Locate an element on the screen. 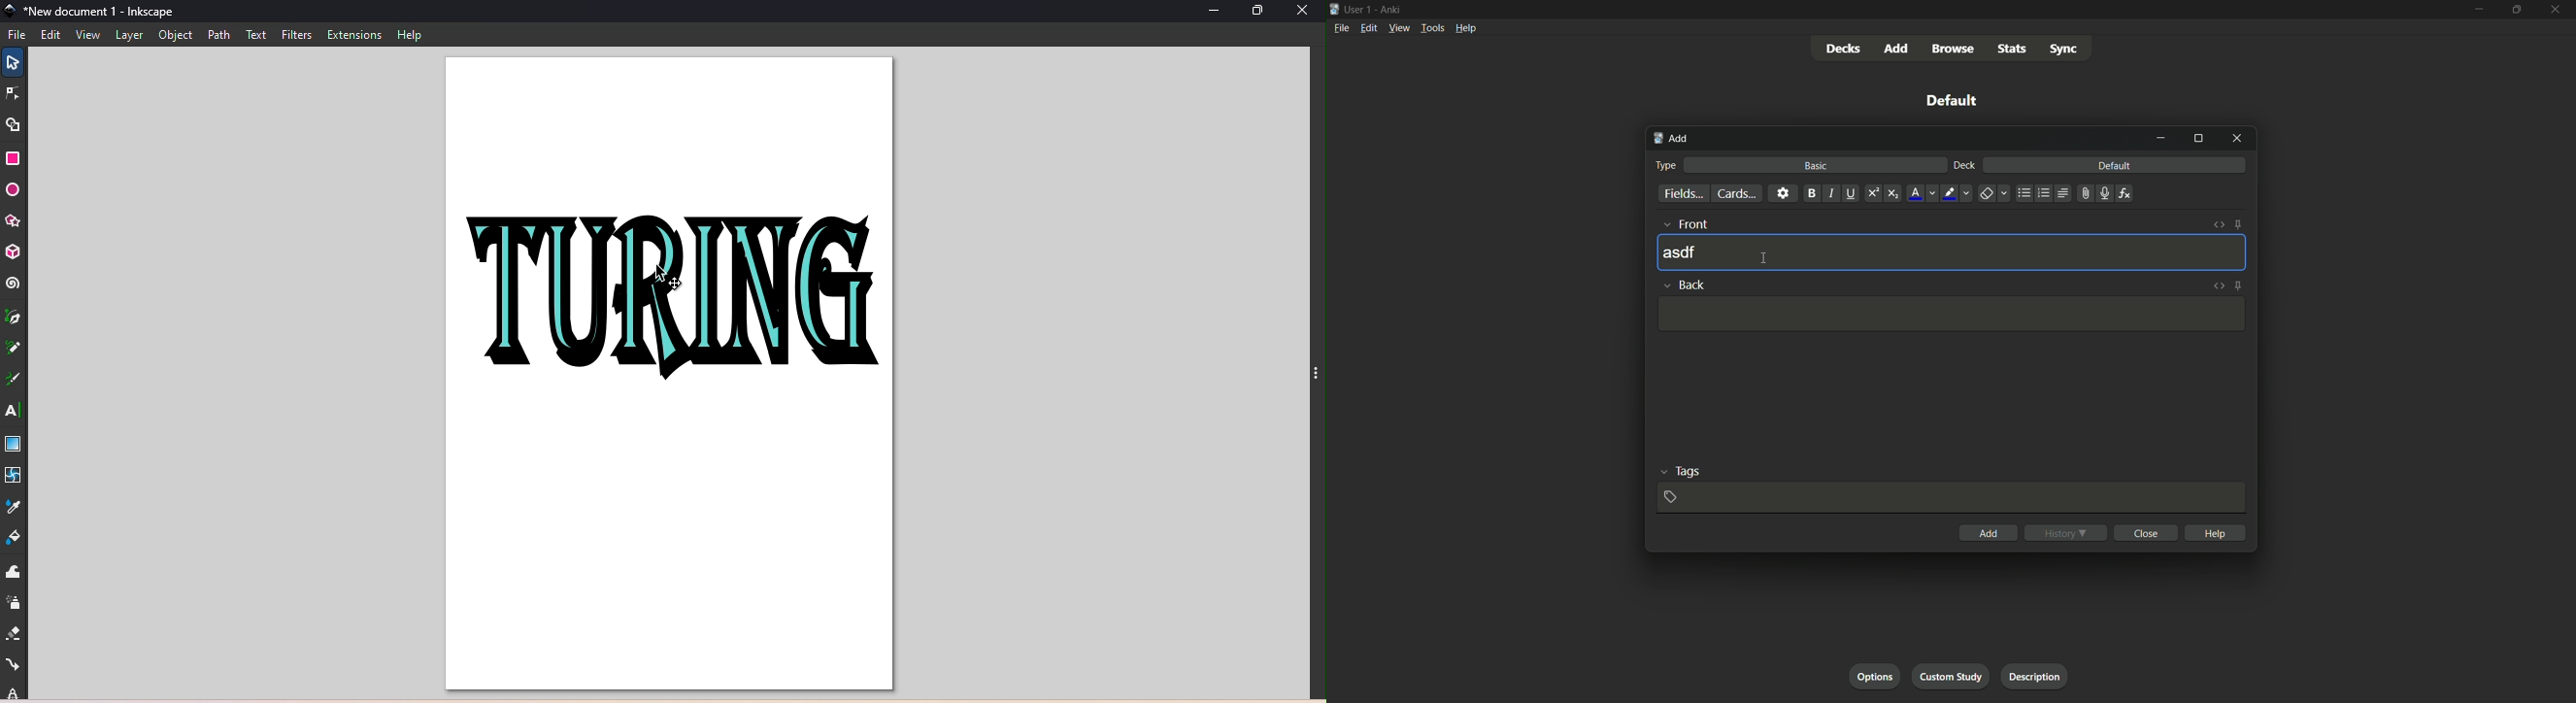 The width and height of the screenshot is (2576, 728). sync is located at coordinates (2064, 49).